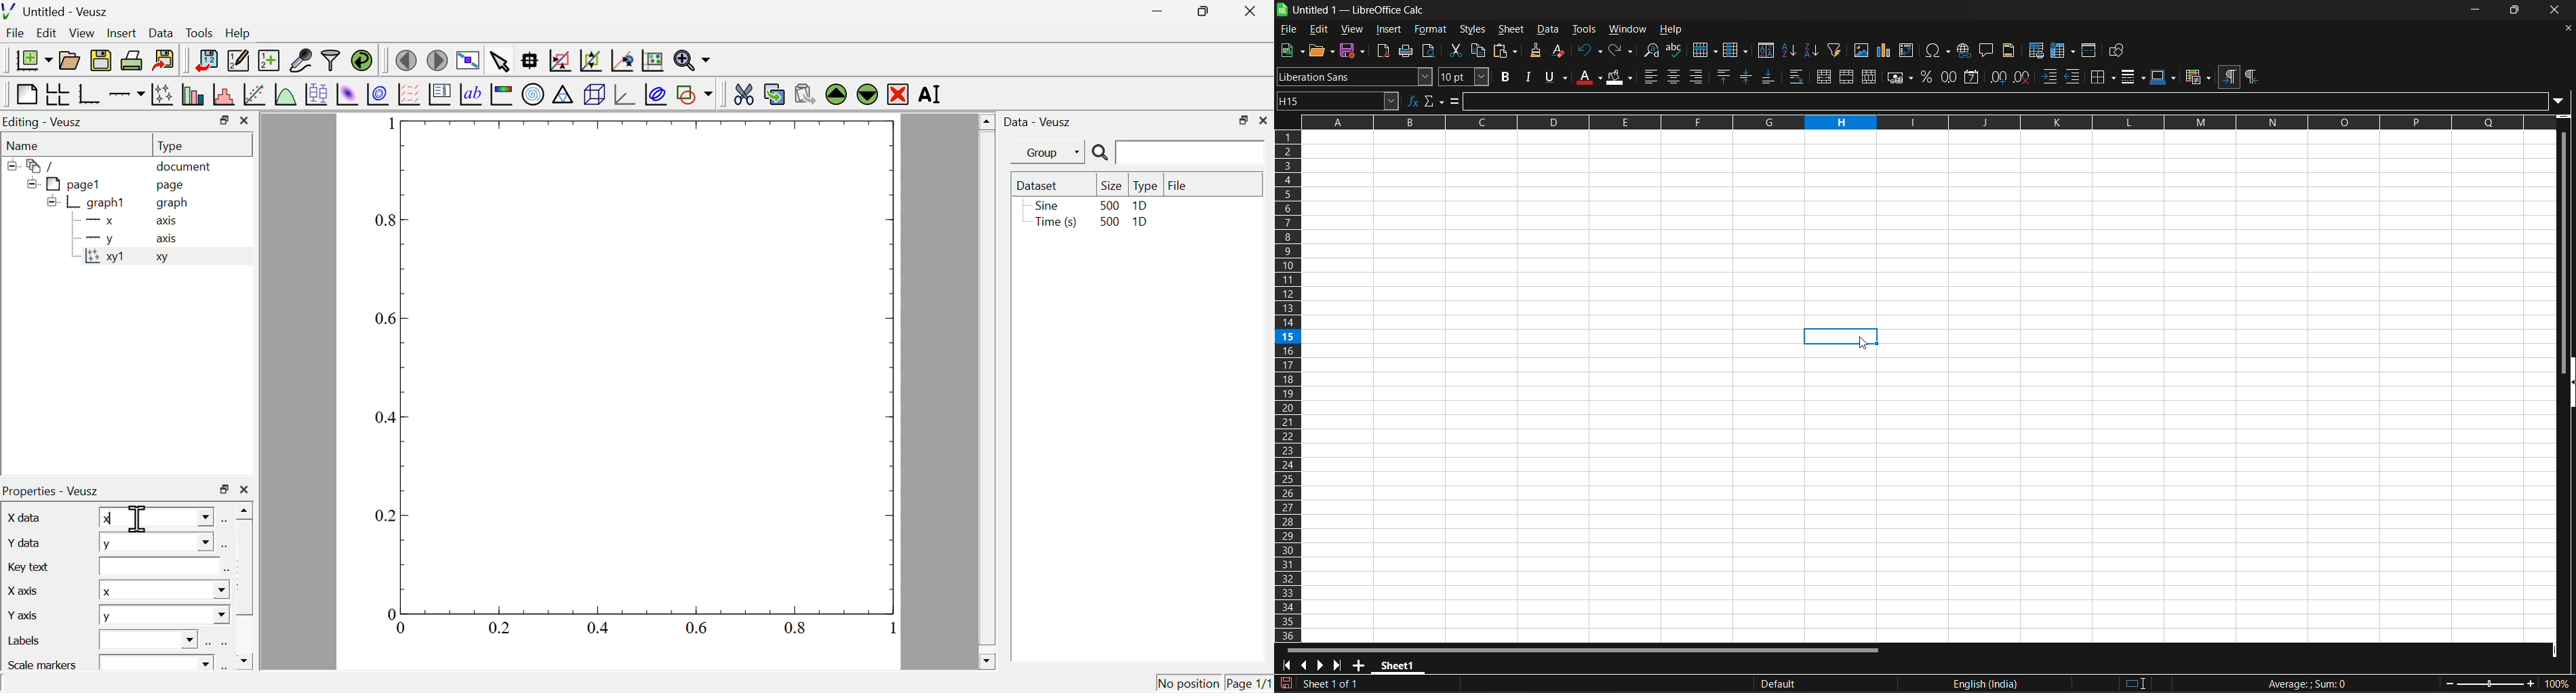 The height and width of the screenshot is (700, 2576). What do you see at coordinates (1629, 31) in the screenshot?
I see `window` at bounding box center [1629, 31].